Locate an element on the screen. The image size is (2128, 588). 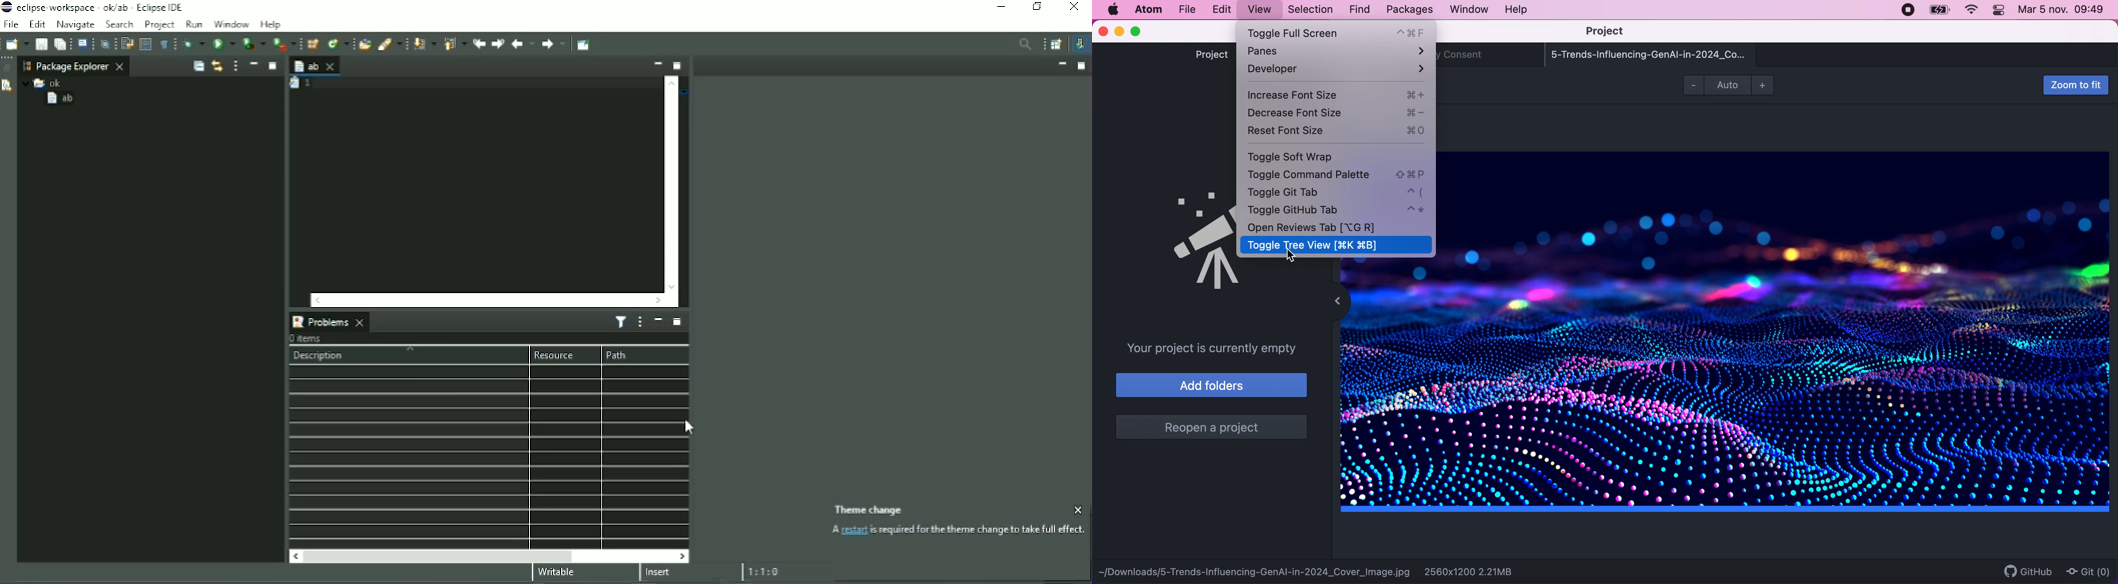
zoom in is located at coordinates (1765, 87).